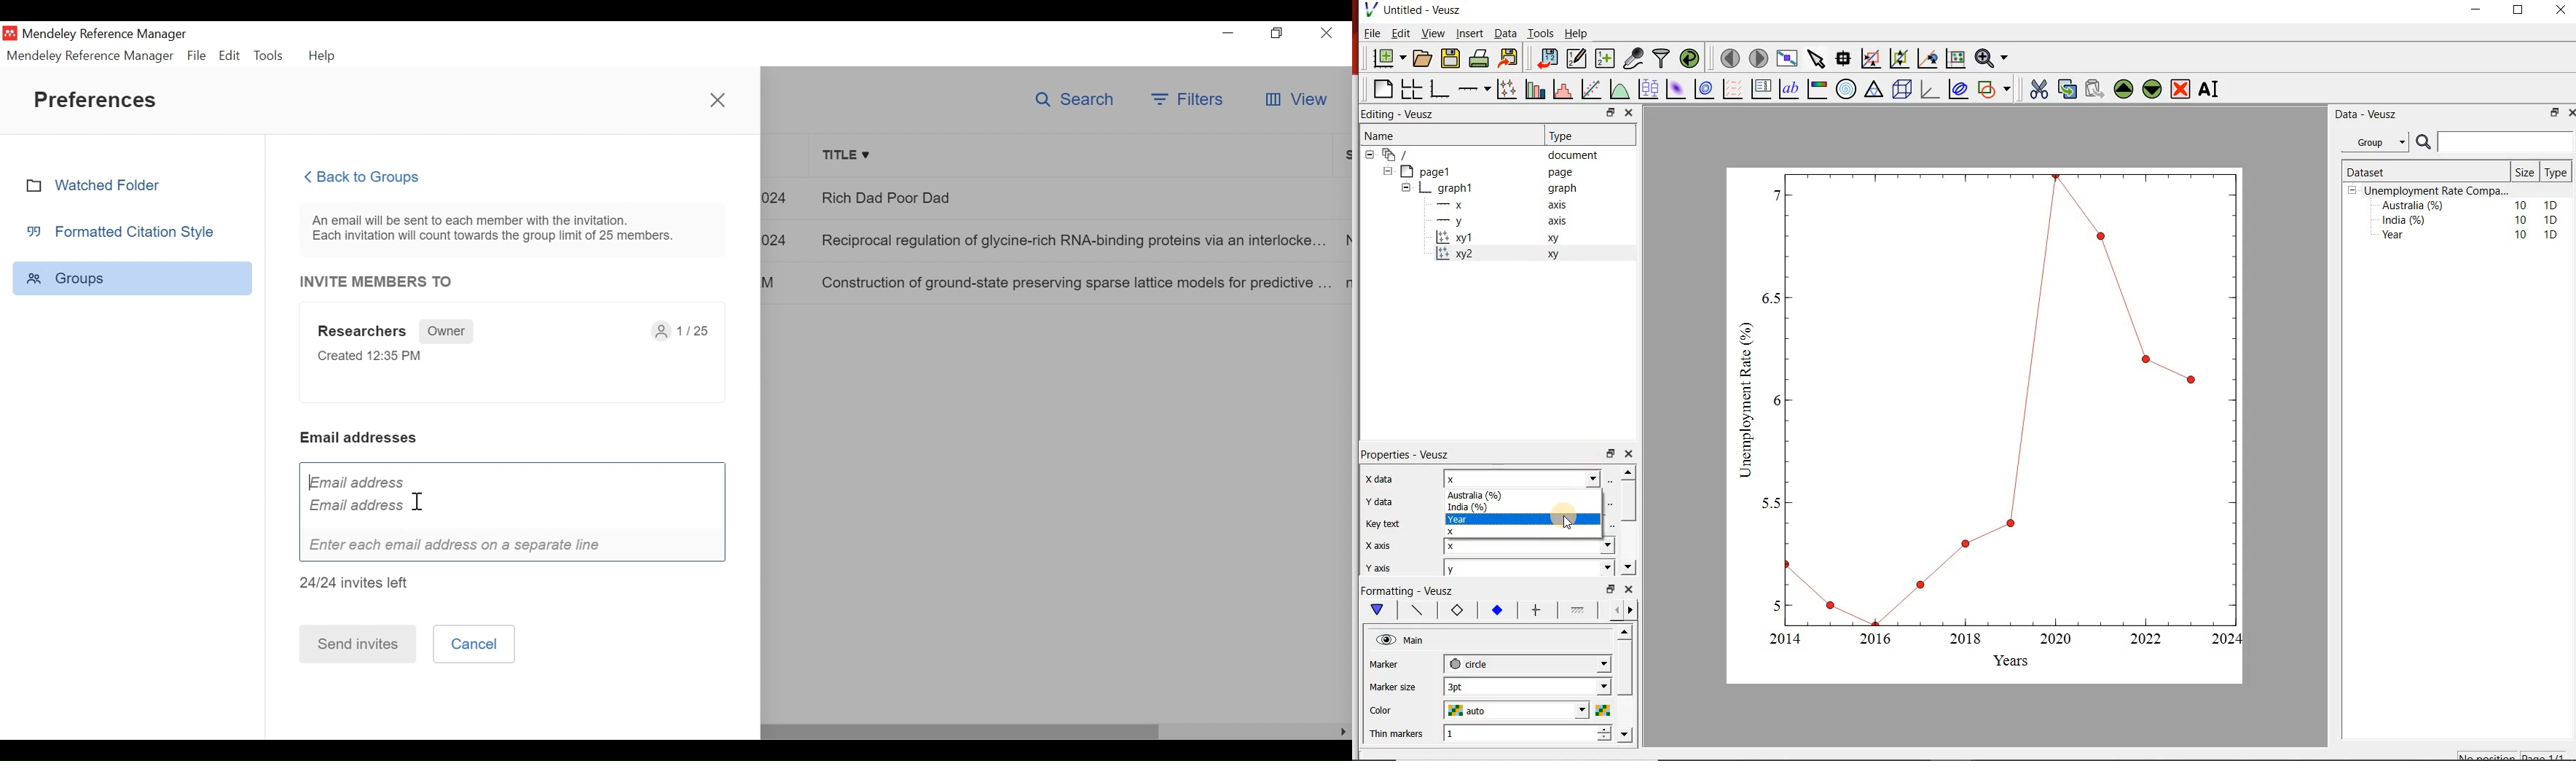  What do you see at coordinates (1075, 282) in the screenshot?
I see `Construction of ground-state preserving sparse lattice models for predictive..` at bounding box center [1075, 282].